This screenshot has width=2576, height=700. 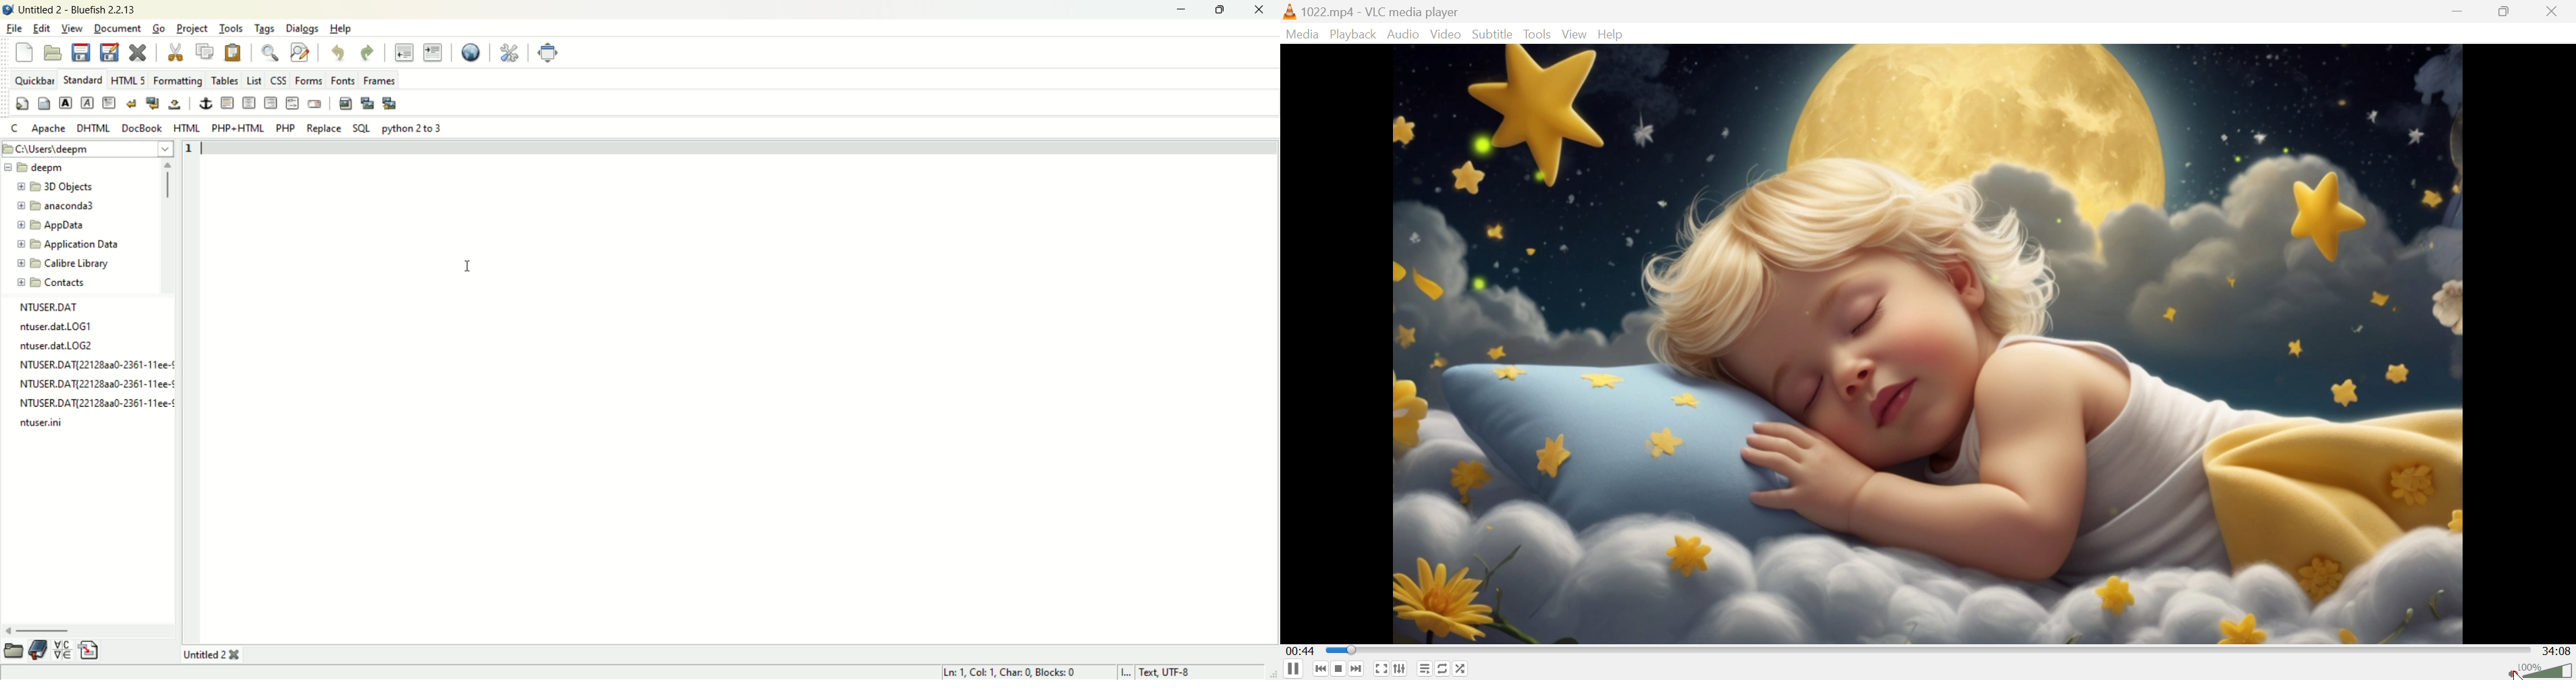 I want to click on dialogs, so click(x=302, y=29).